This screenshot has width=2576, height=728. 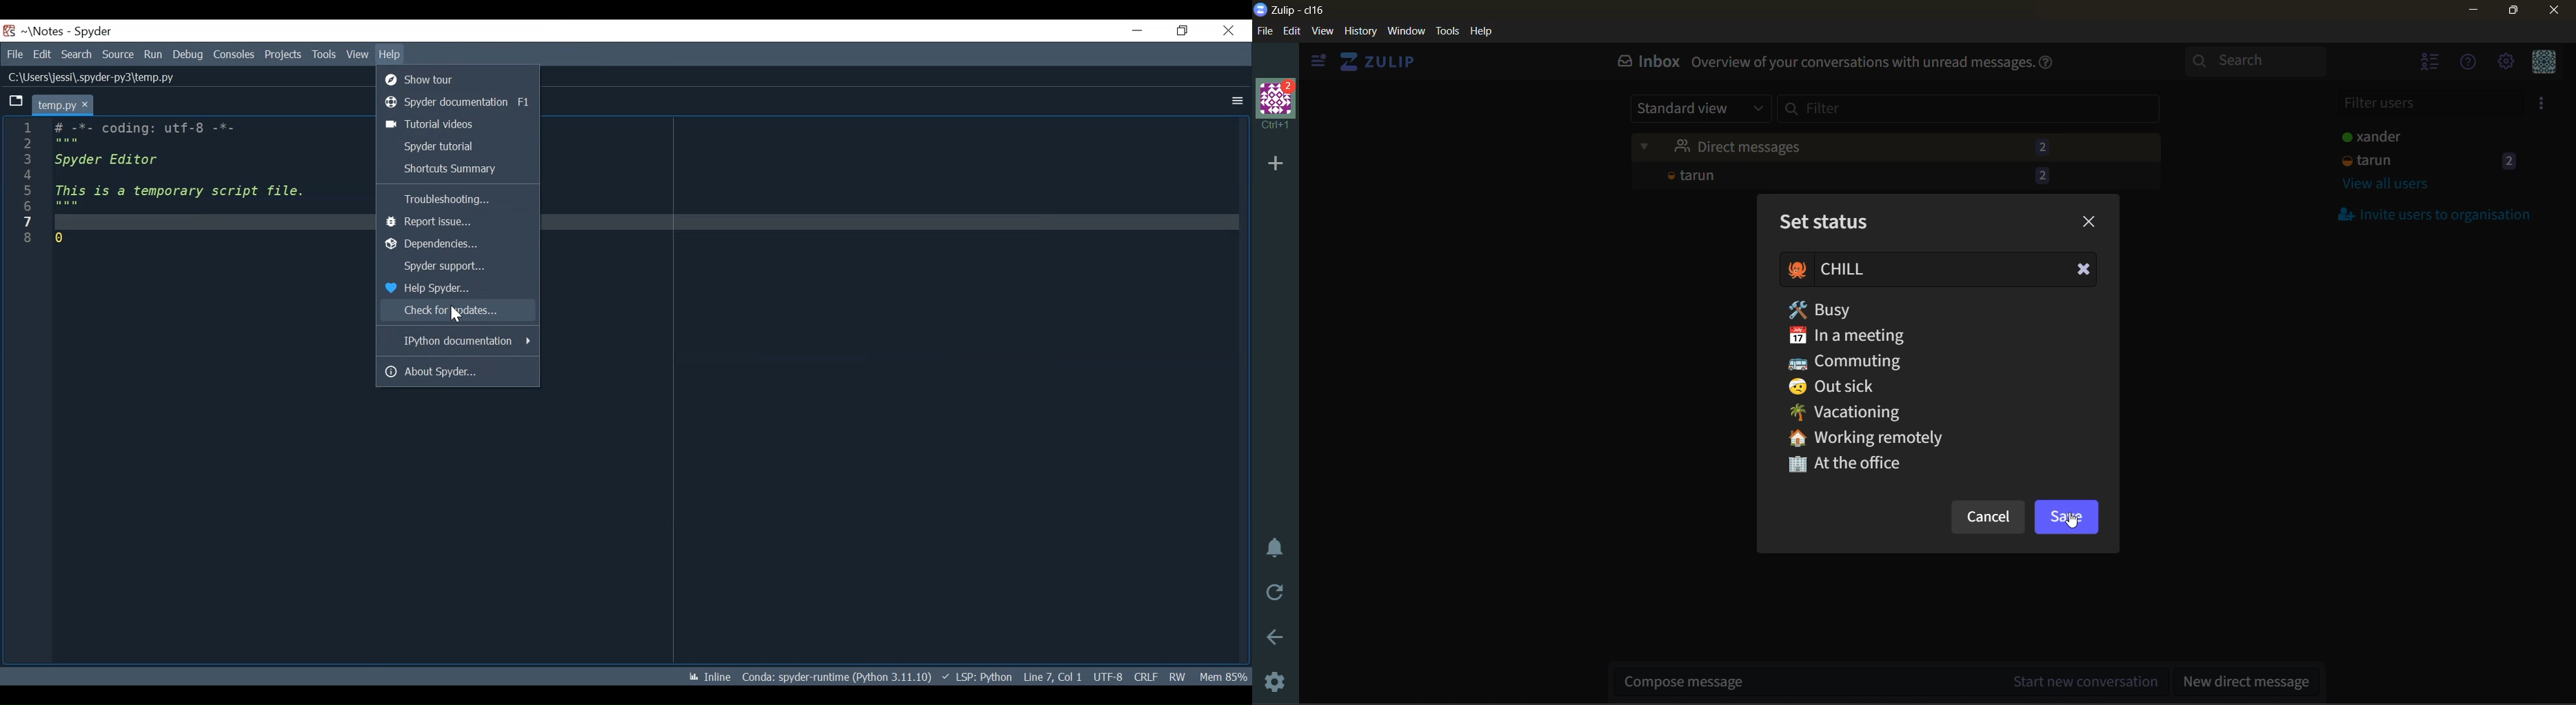 I want to click on Spyder Support, so click(x=455, y=266).